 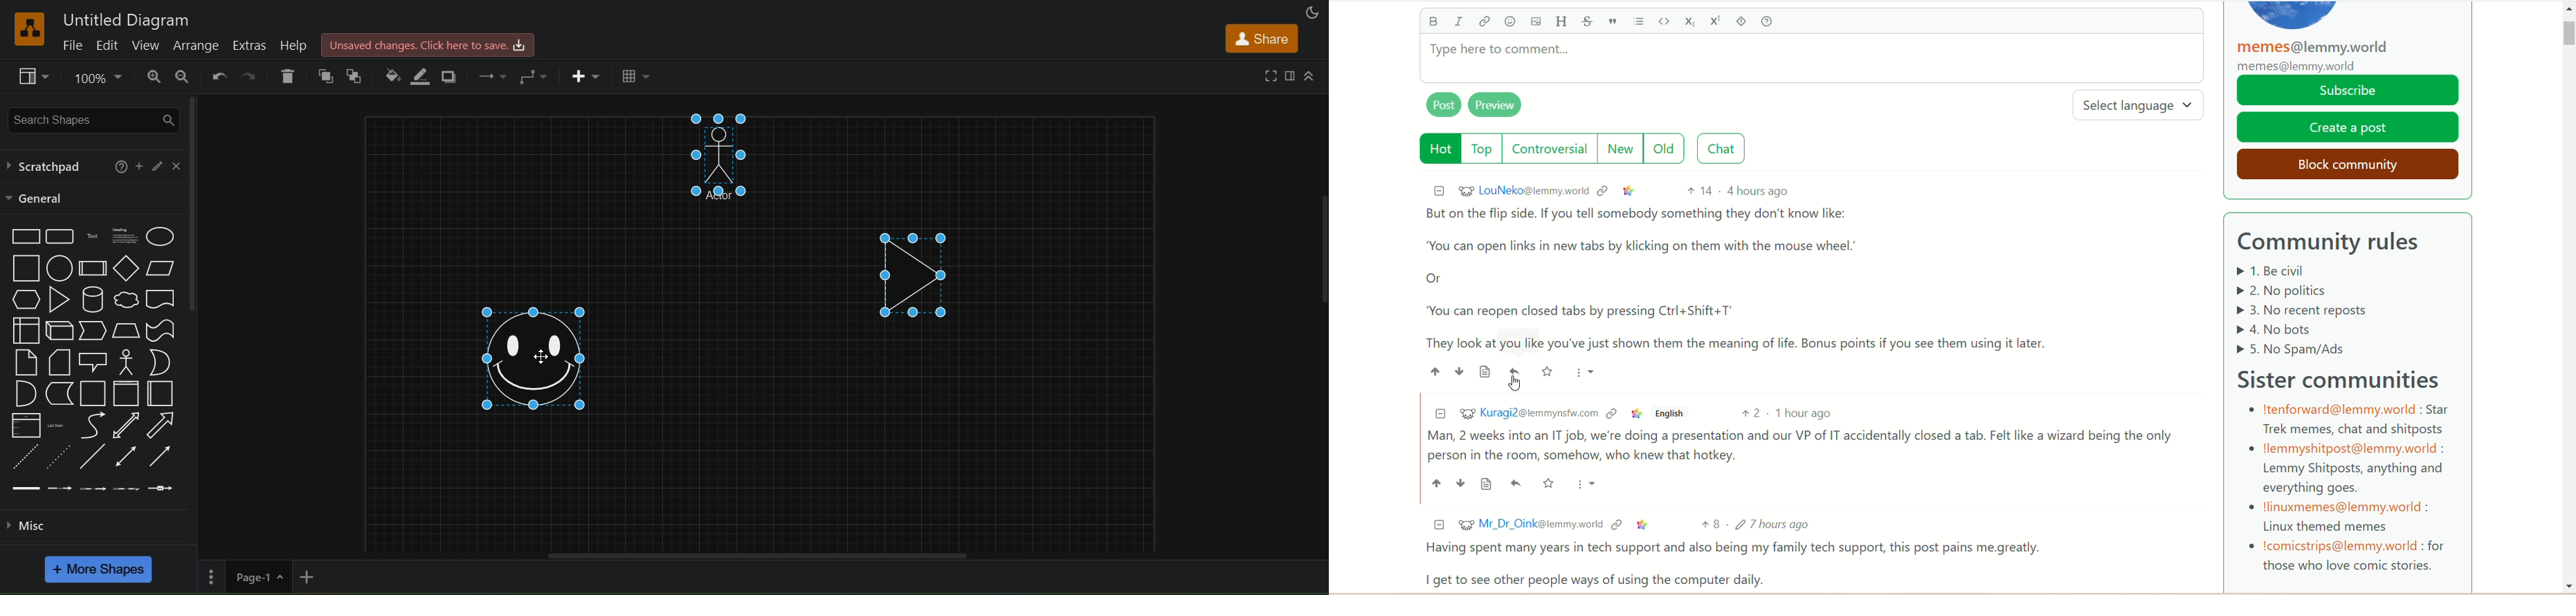 What do you see at coordinates (1643, 524) in the screenshot?
I see `link` at bounding box center [1643, 524].